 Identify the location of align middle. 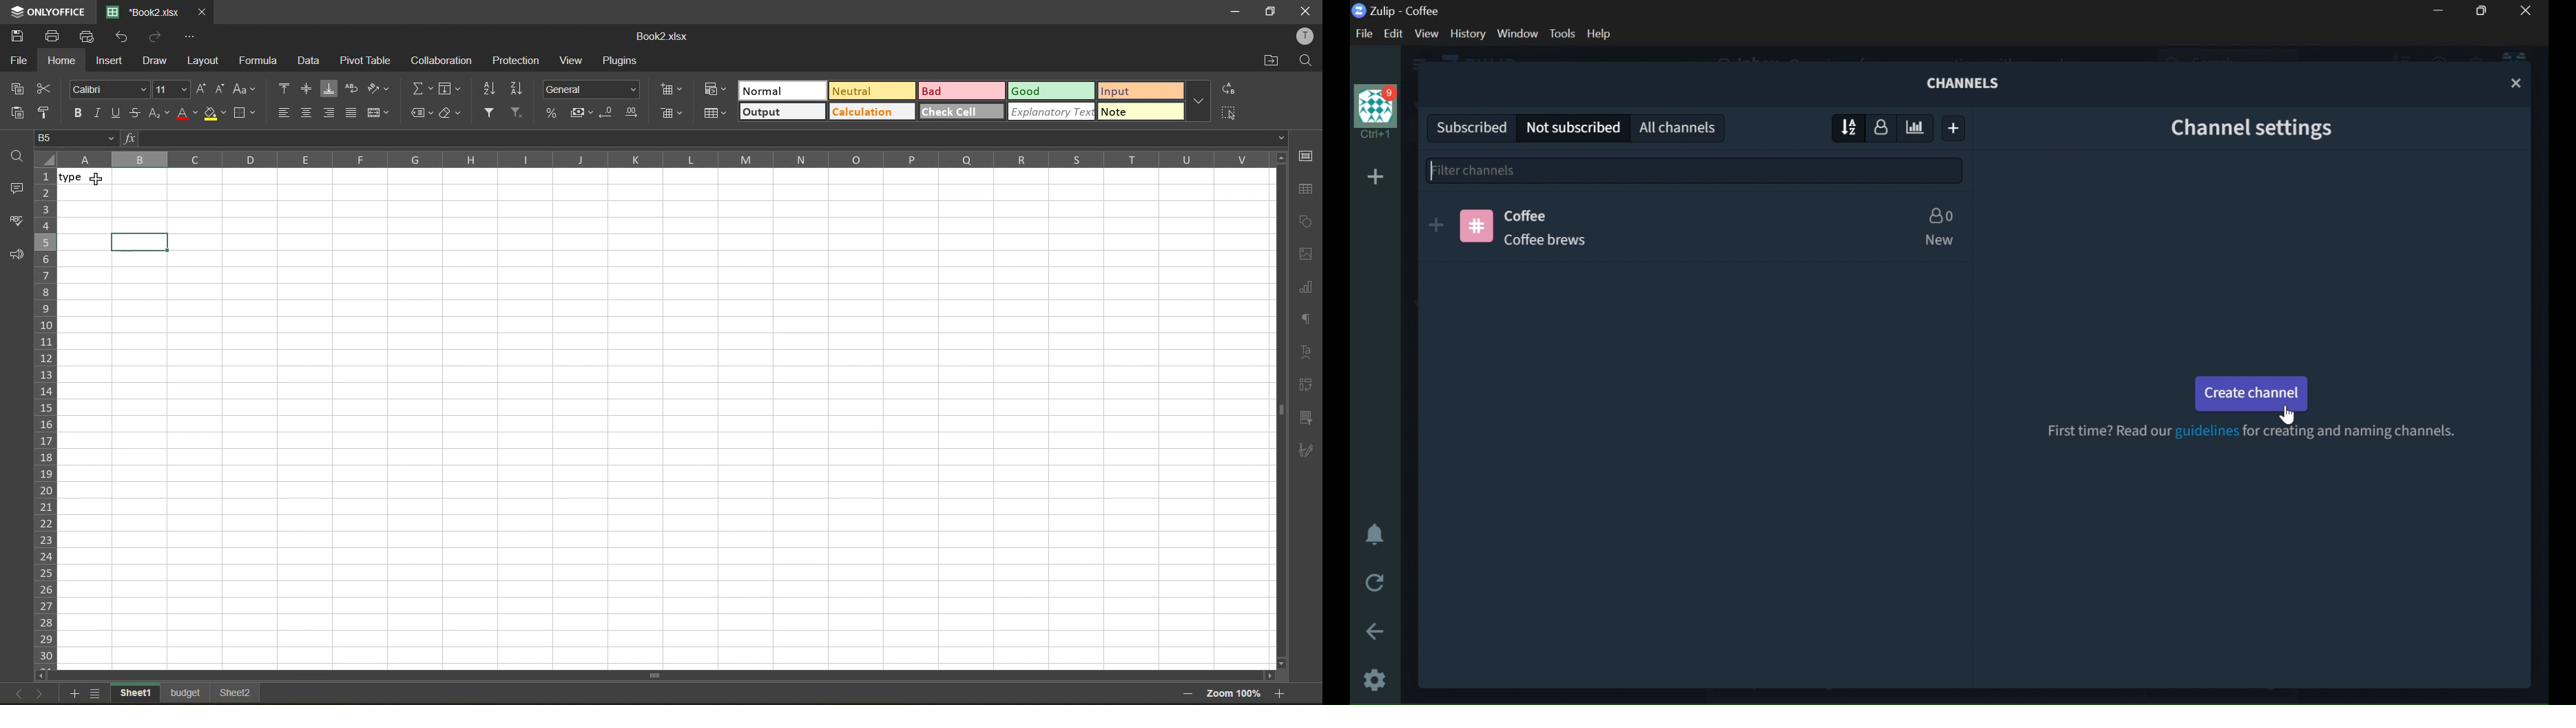
(308, 114).